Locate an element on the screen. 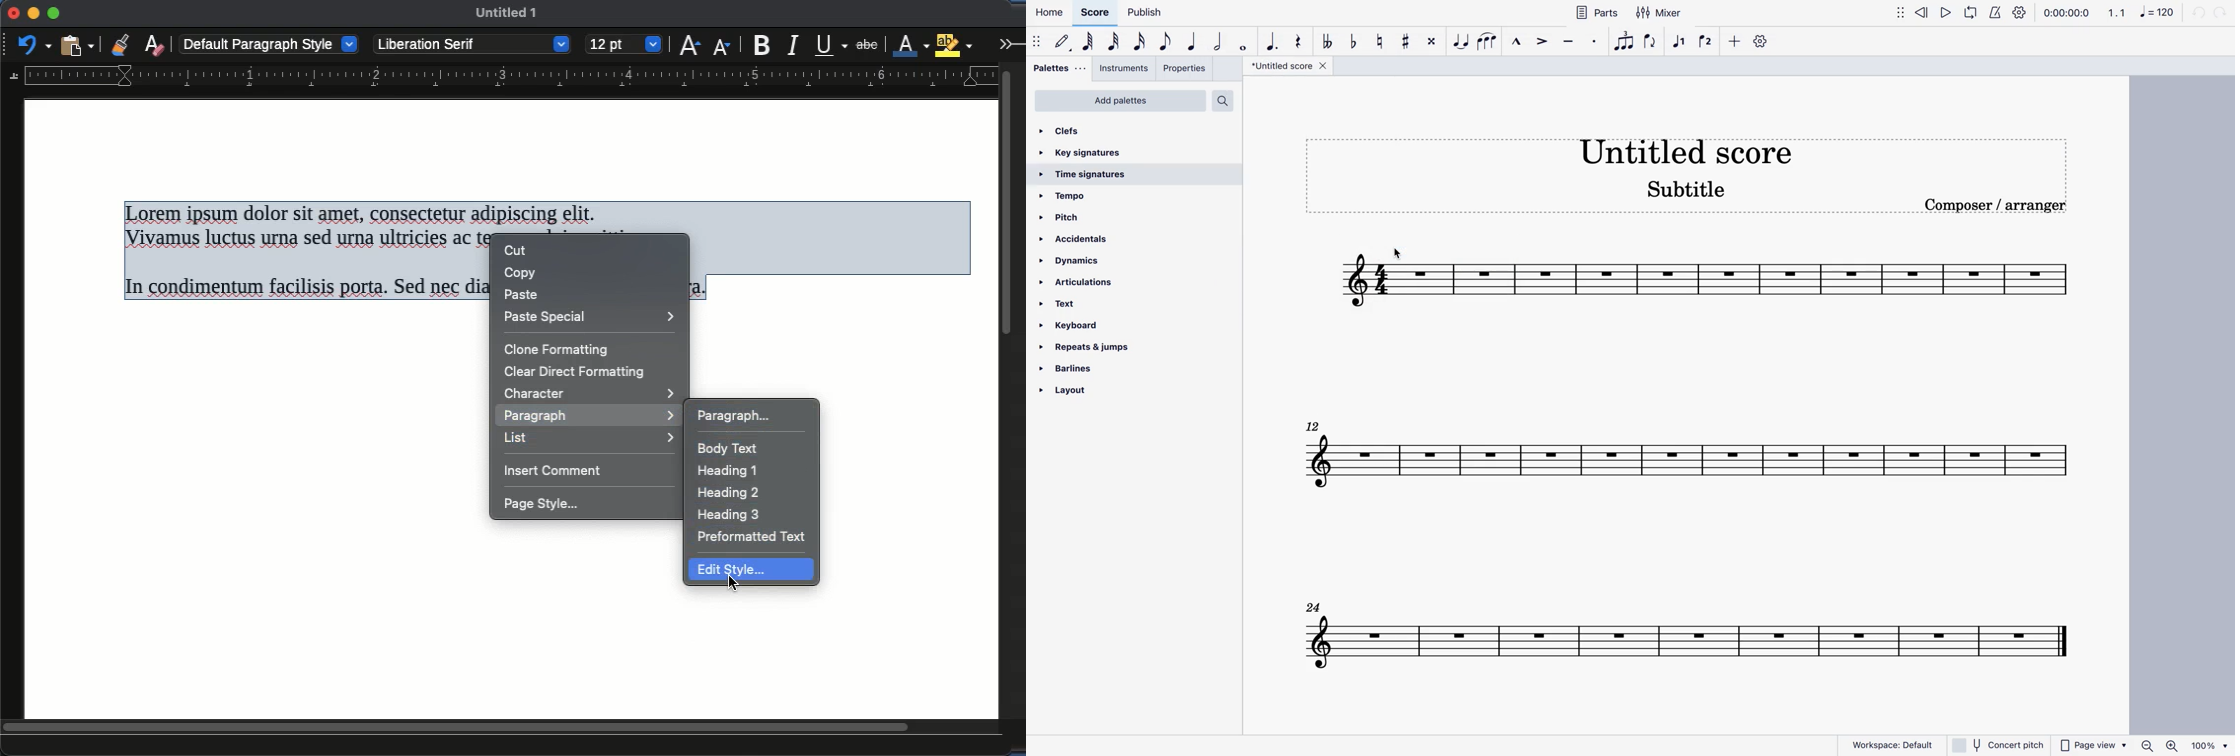  instruments is located at coordinates (1123, 69).